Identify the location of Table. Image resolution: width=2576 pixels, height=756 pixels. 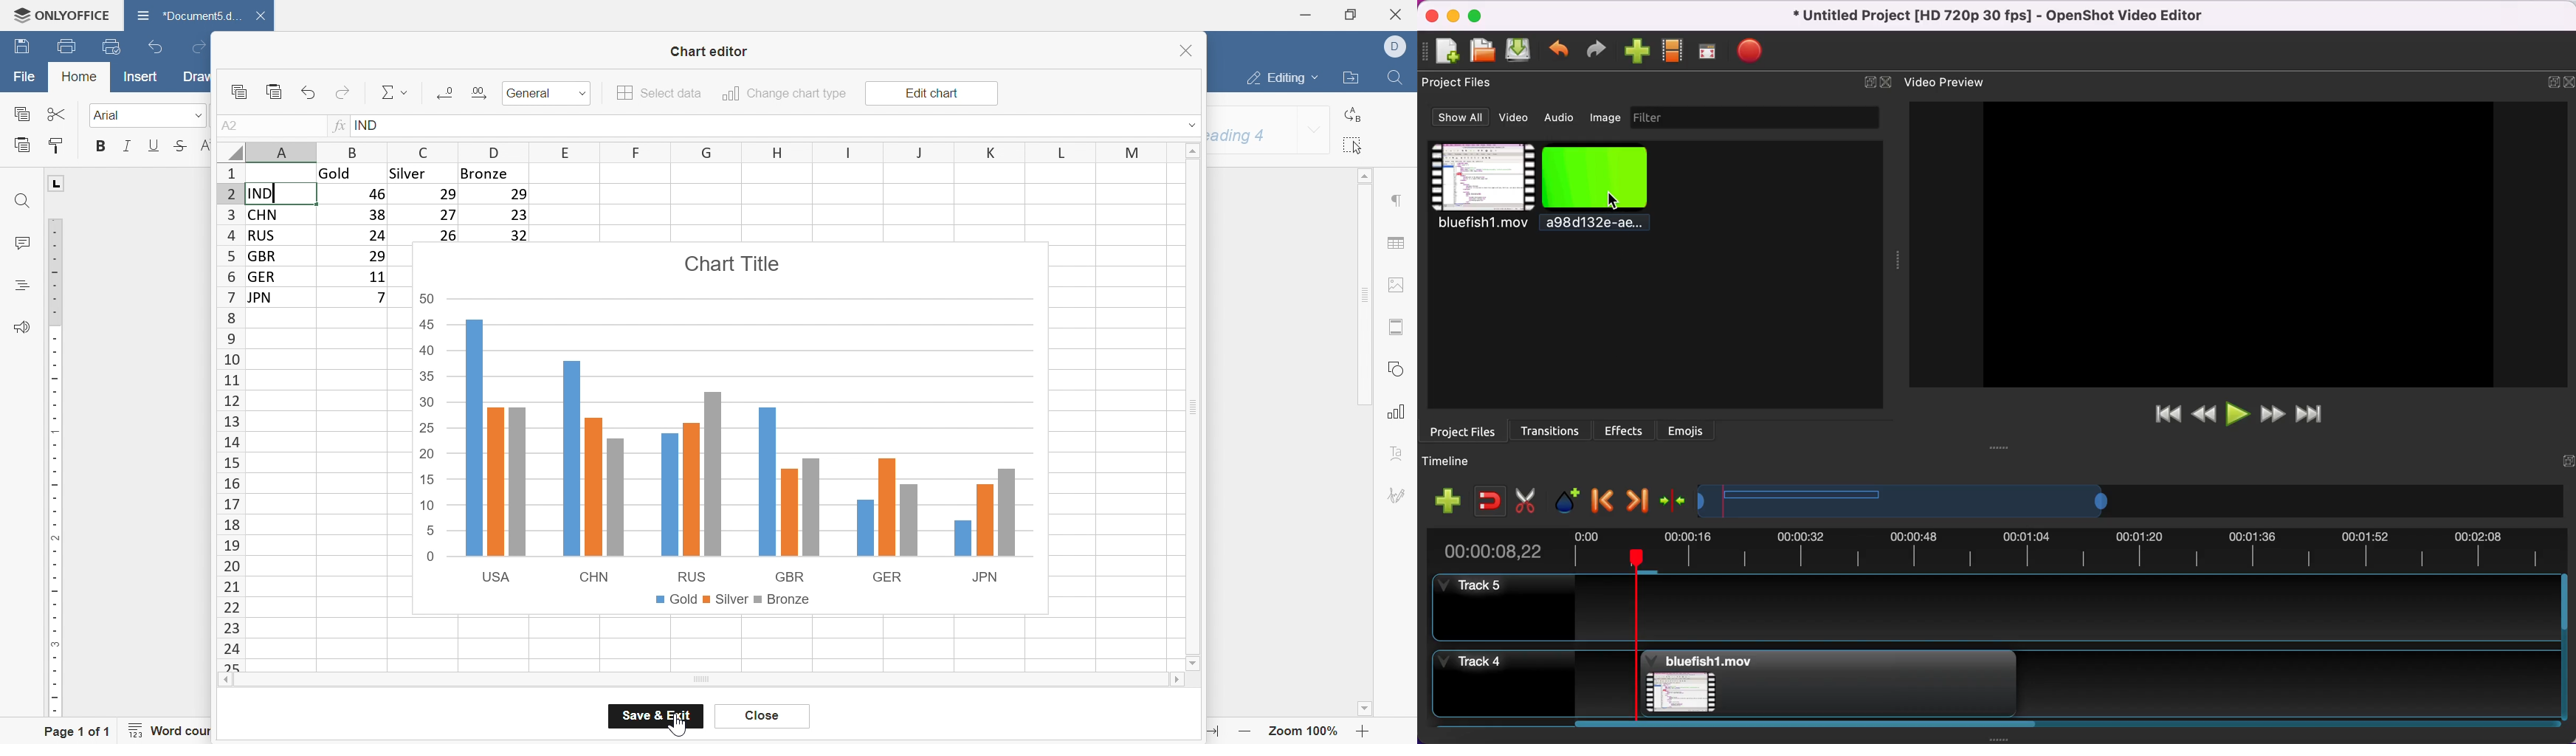
(326, 258).